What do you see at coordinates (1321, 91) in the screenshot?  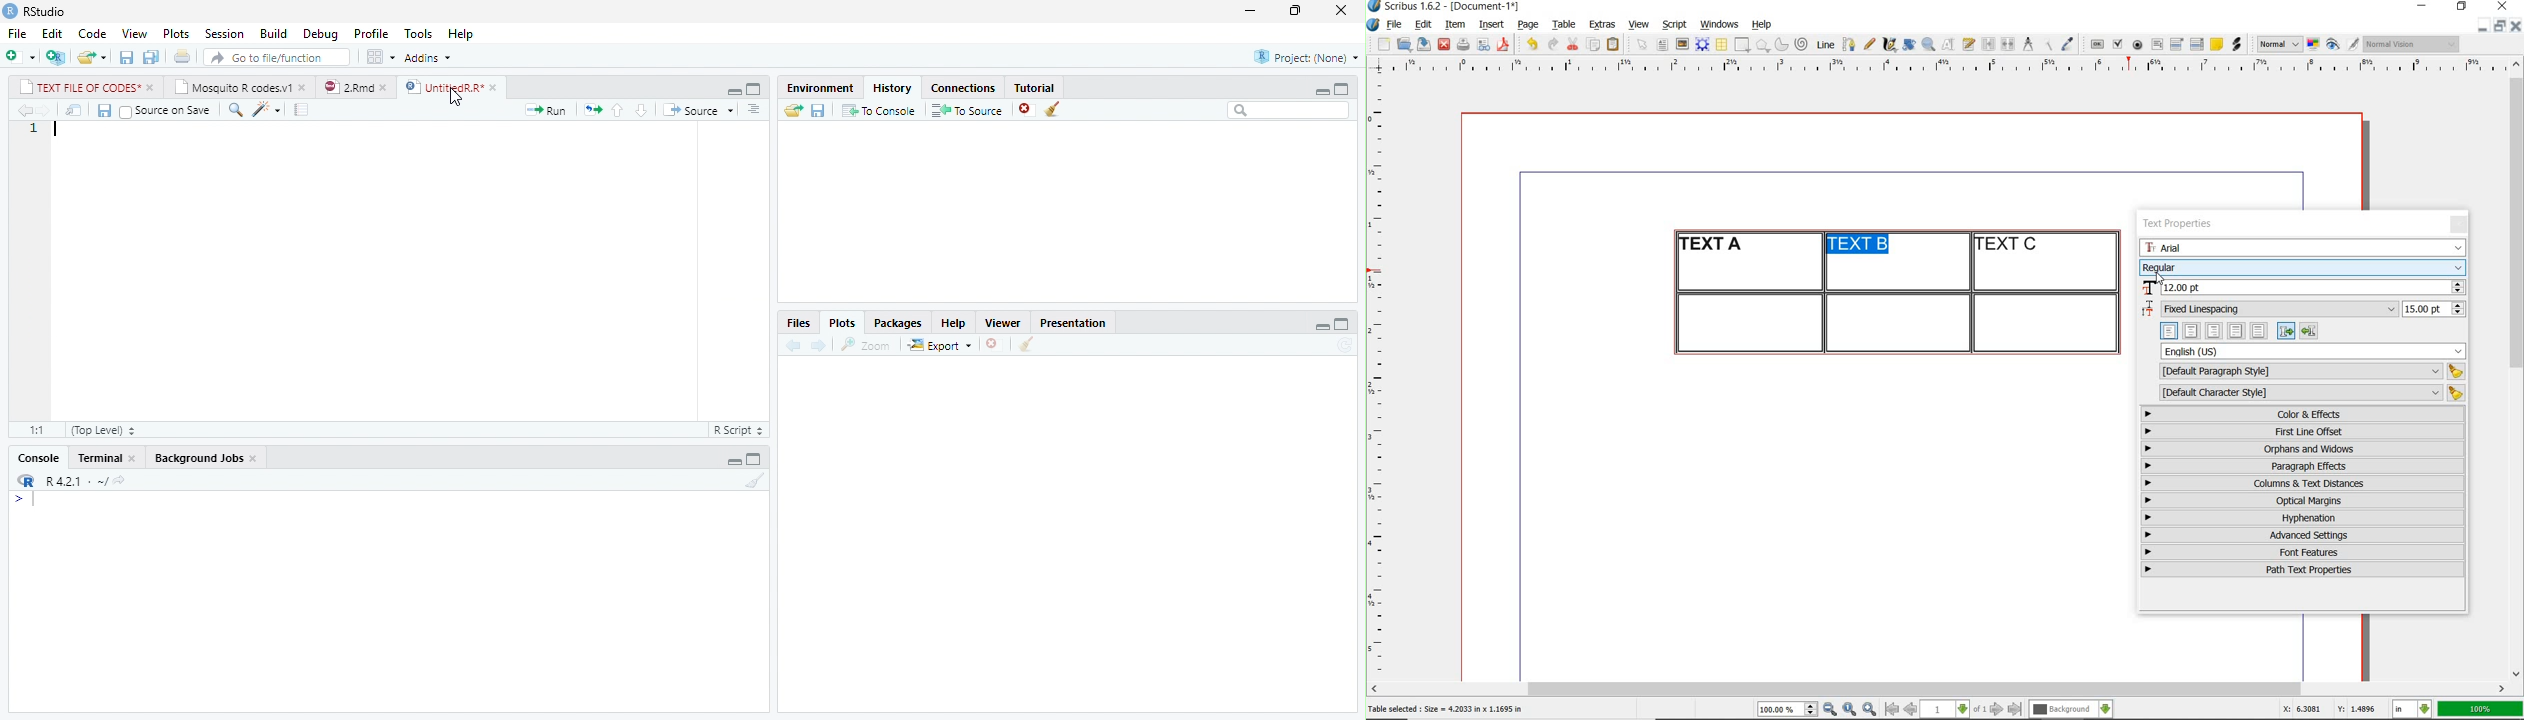 I see `minimize` at bounding box center [1321, 91].